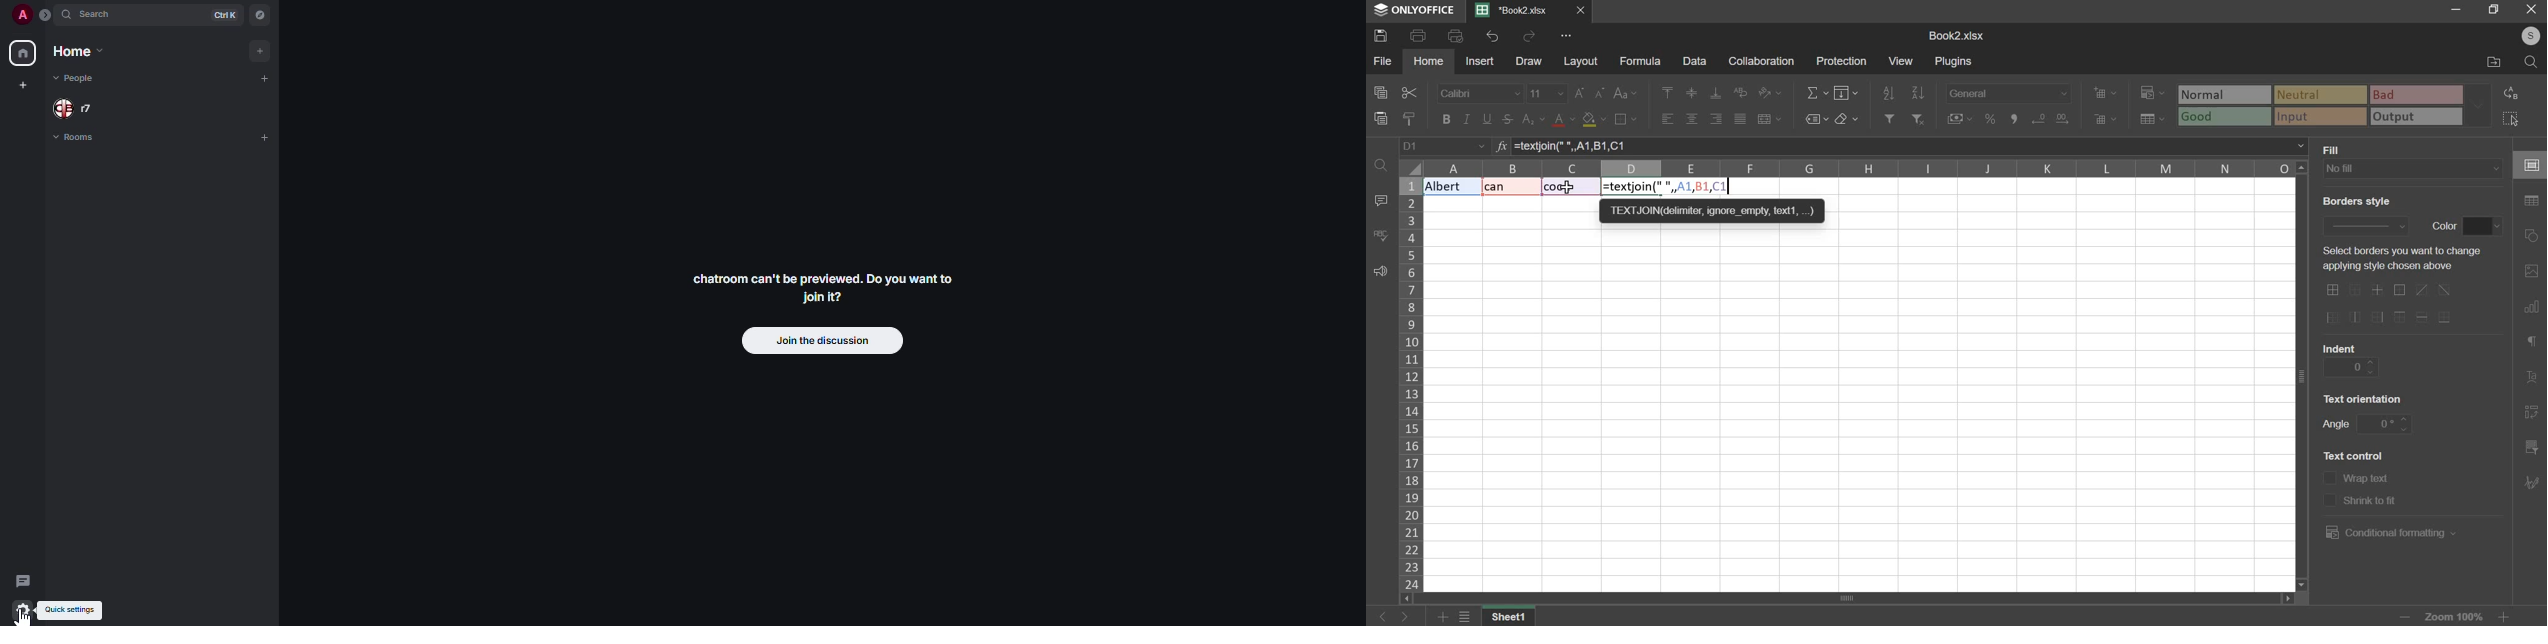 The image size is (2548, 644). I want to click on view, so click(1900, 60).